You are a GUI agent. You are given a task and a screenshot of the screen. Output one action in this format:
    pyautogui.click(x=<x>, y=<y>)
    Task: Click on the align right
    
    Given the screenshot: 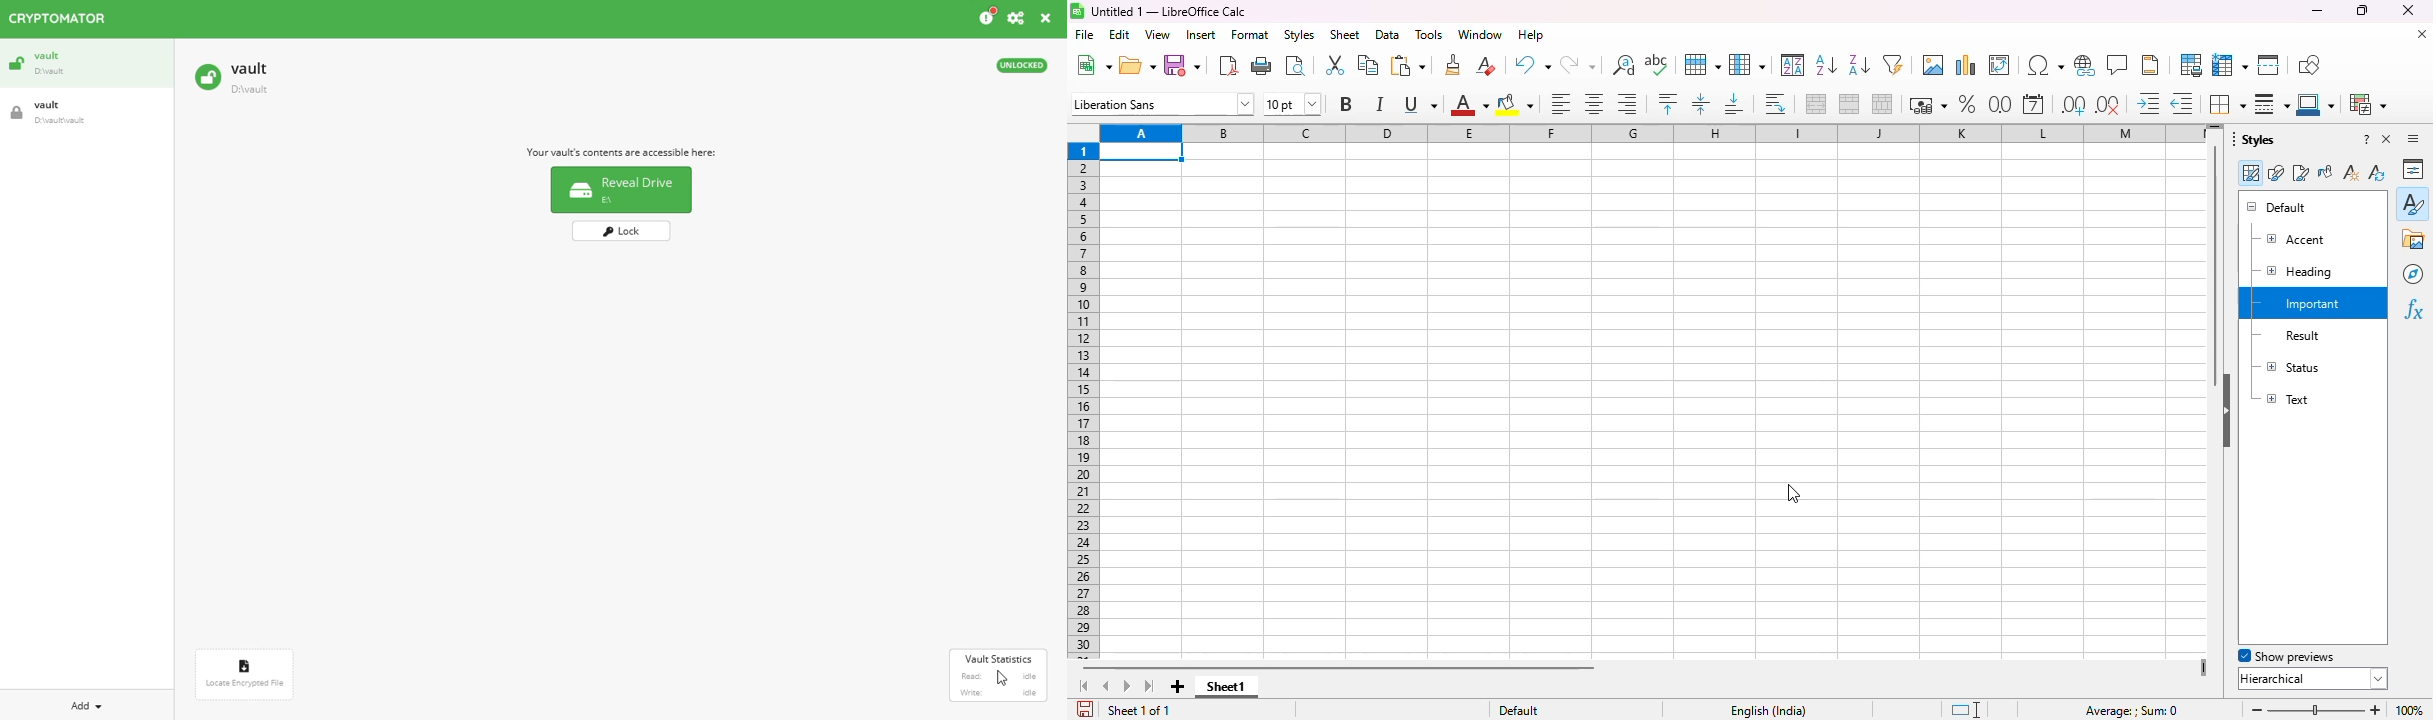 What is the action you would take?
    pyautogui.click(x=1626, y=103)
    